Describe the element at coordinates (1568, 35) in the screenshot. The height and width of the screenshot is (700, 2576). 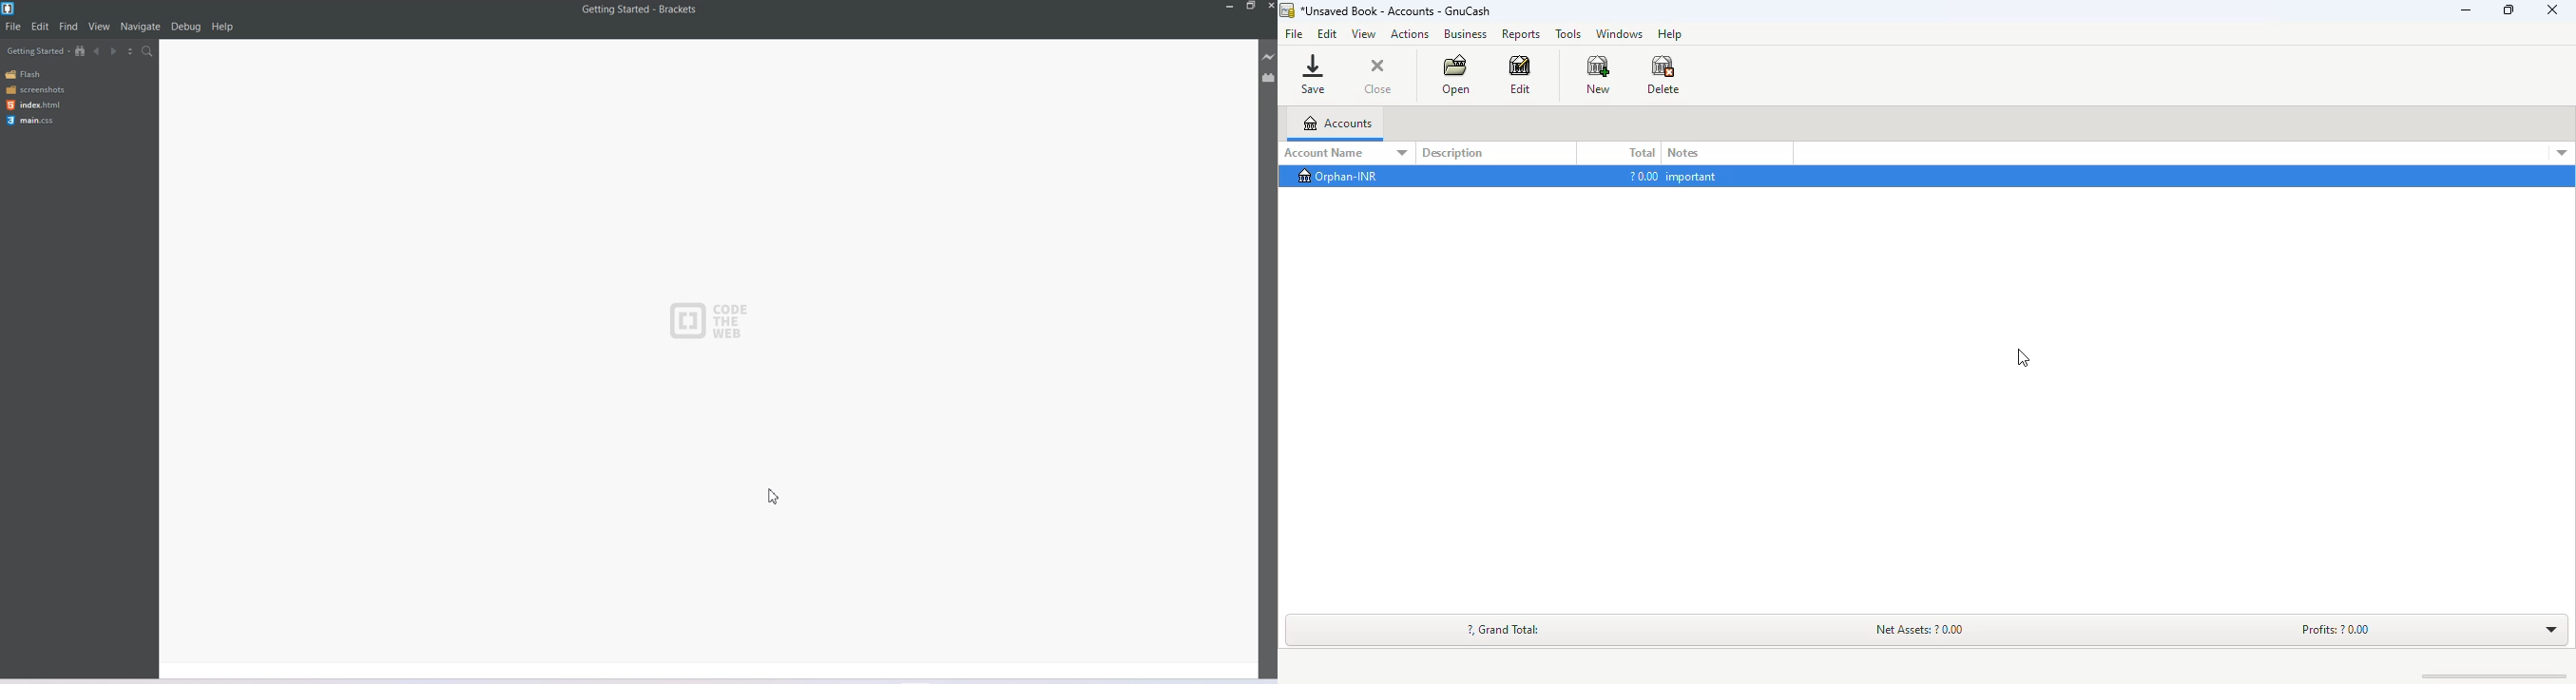
I see `tools` at that location.